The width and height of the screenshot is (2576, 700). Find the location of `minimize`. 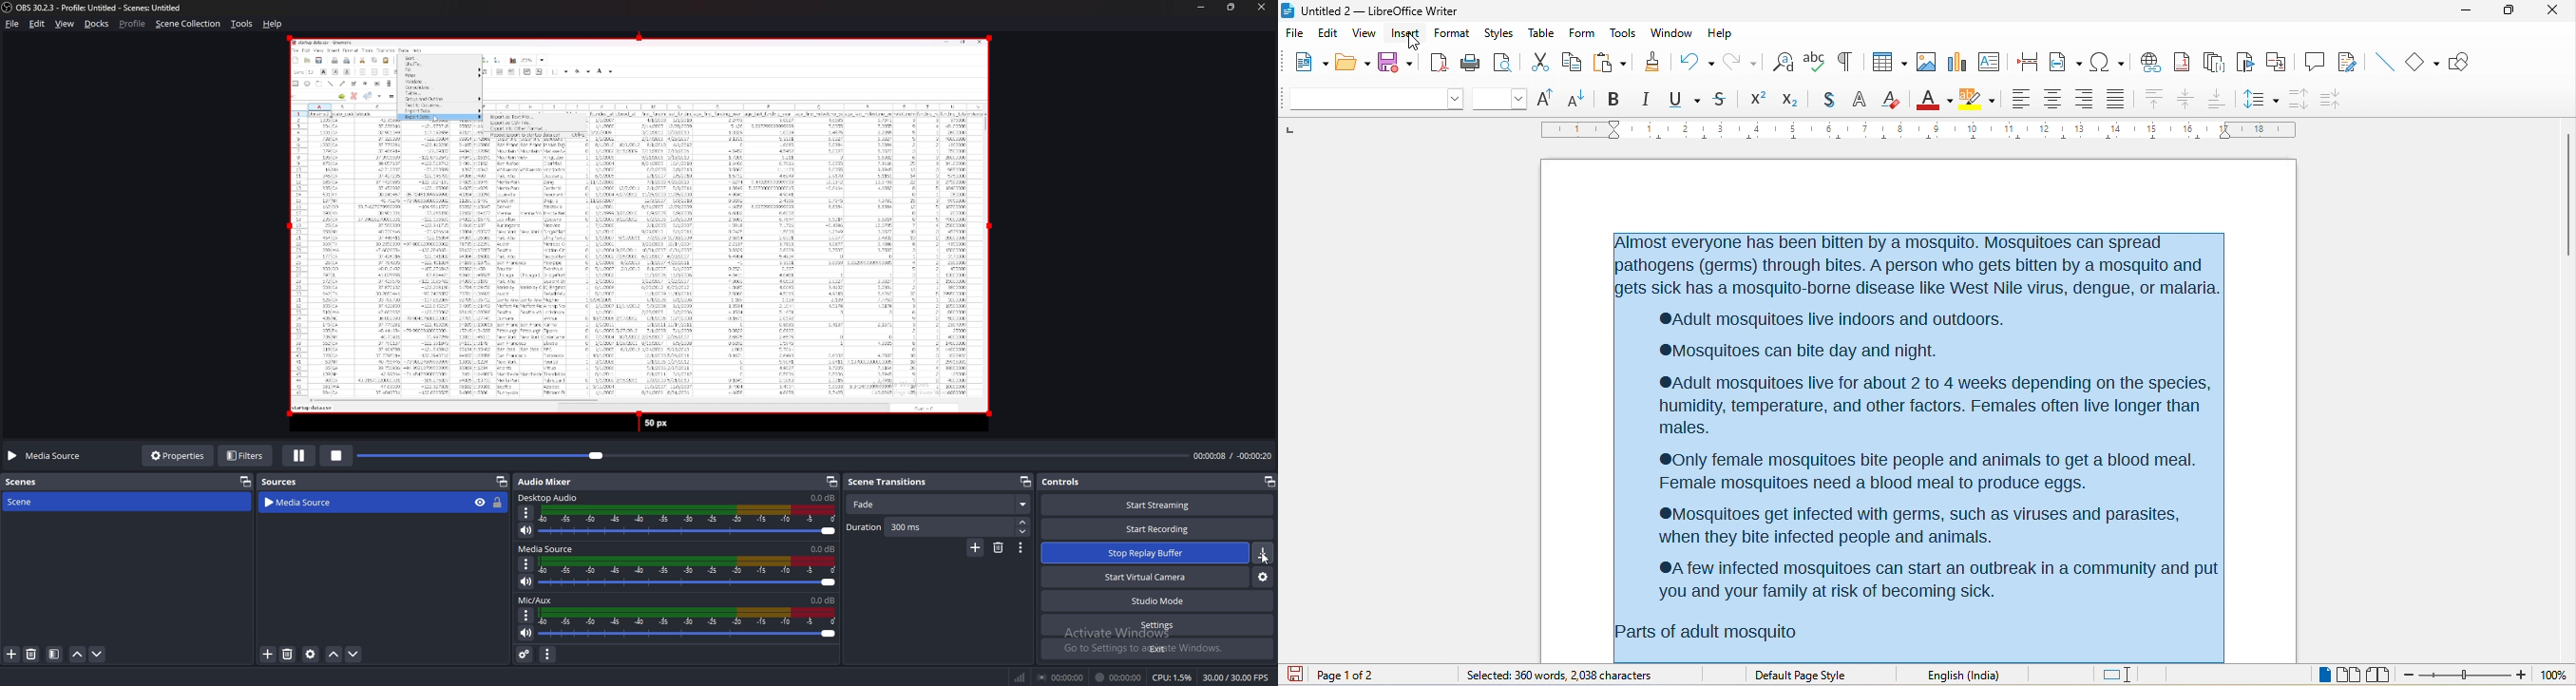

minimize is located at coordinates (1201, 7).